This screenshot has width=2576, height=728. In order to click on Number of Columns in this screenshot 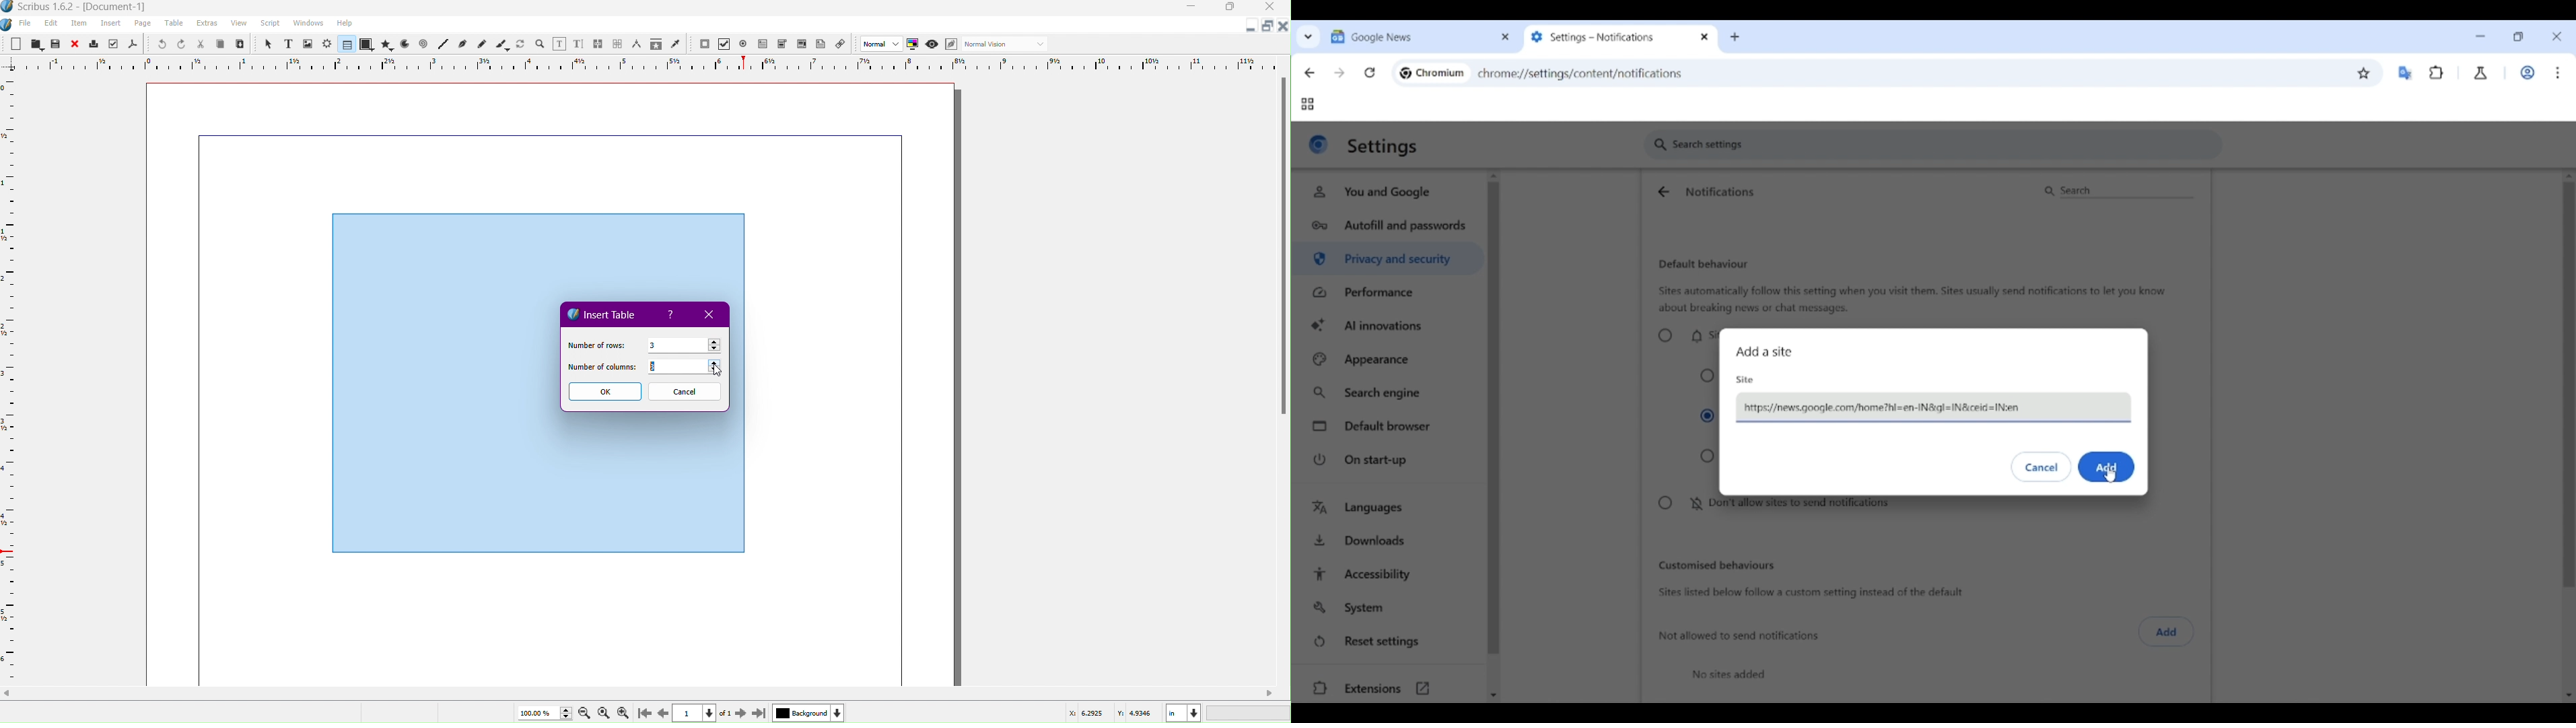, I will do `click(603, 368)`.